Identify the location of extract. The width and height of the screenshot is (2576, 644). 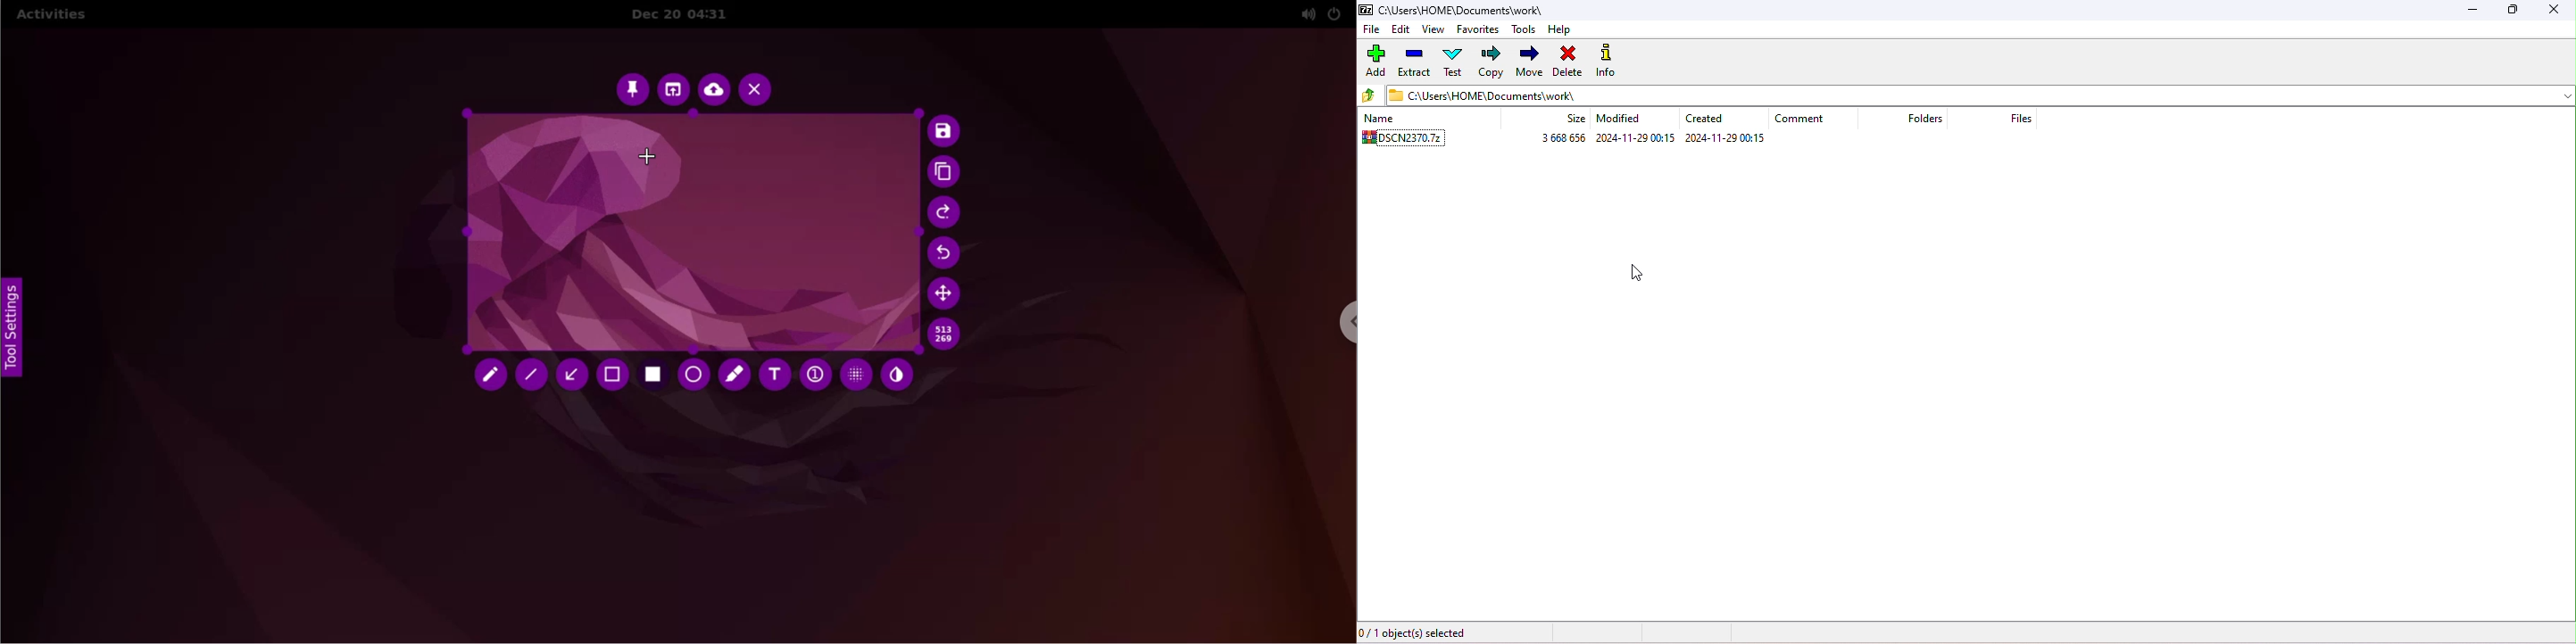
(1415, 64).